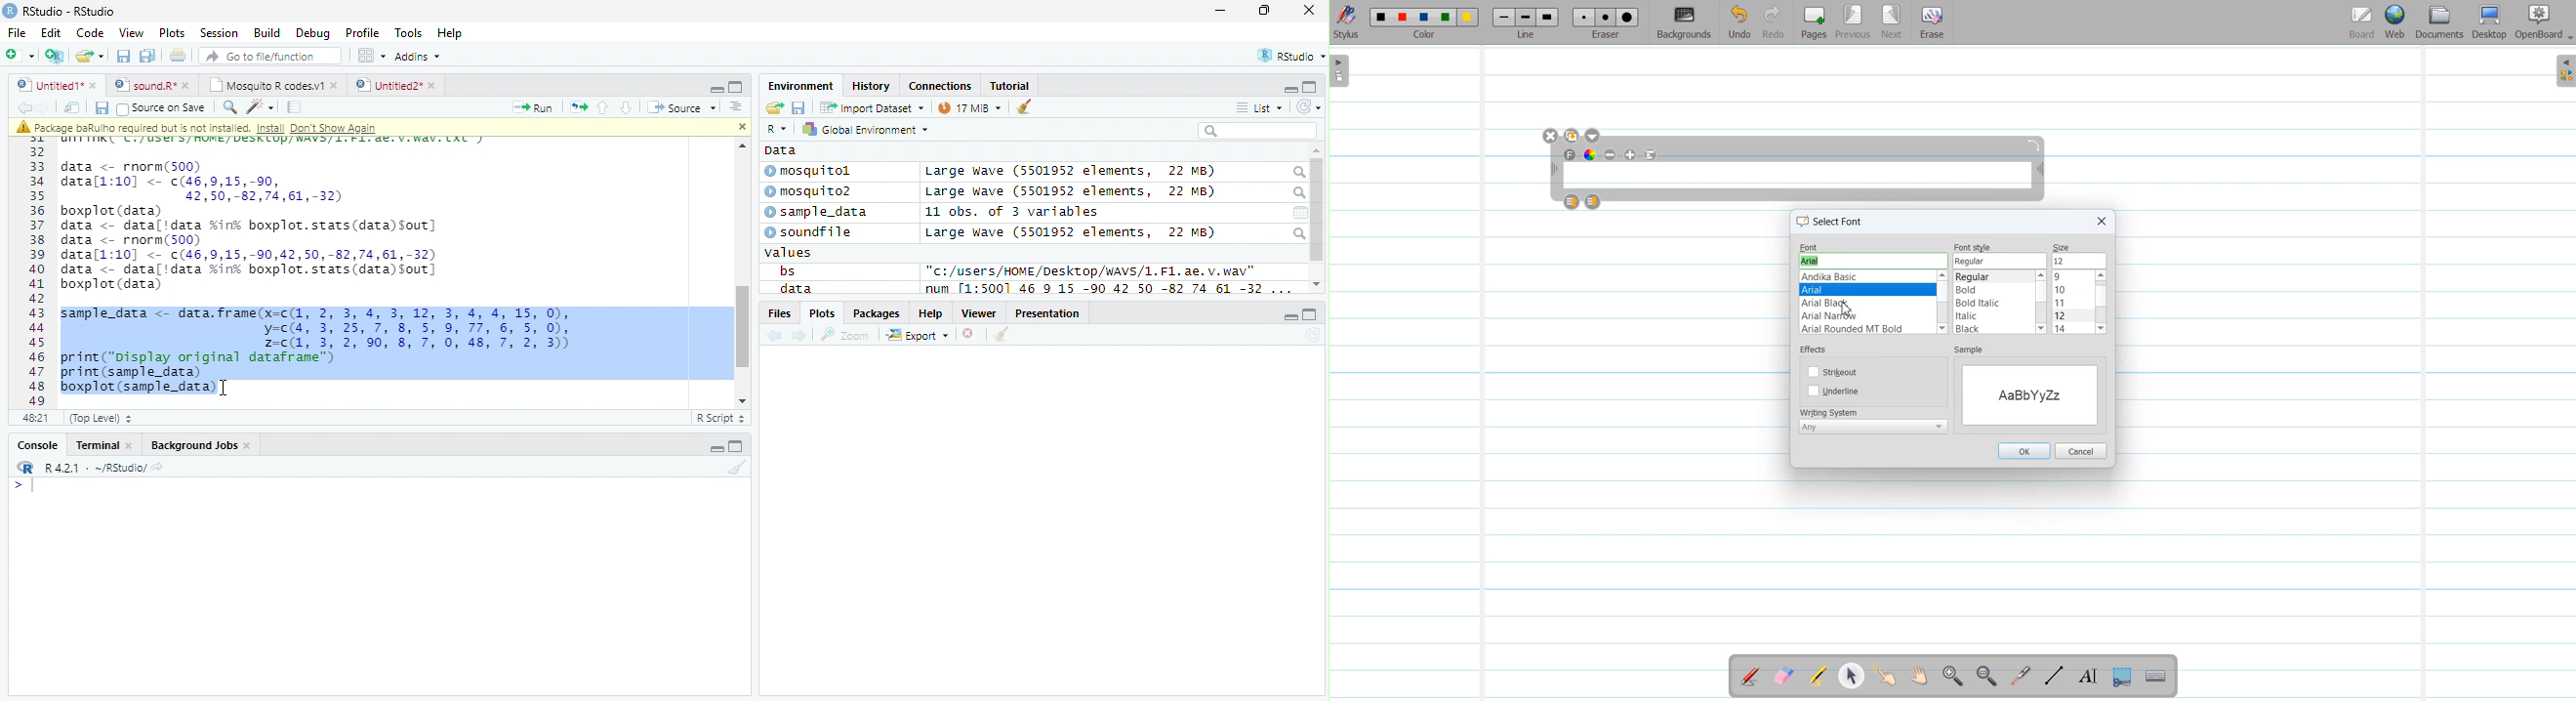 Image resolution: width=2576 pixels, height=728 pixels. I want to click on Help, so click(931, 312).